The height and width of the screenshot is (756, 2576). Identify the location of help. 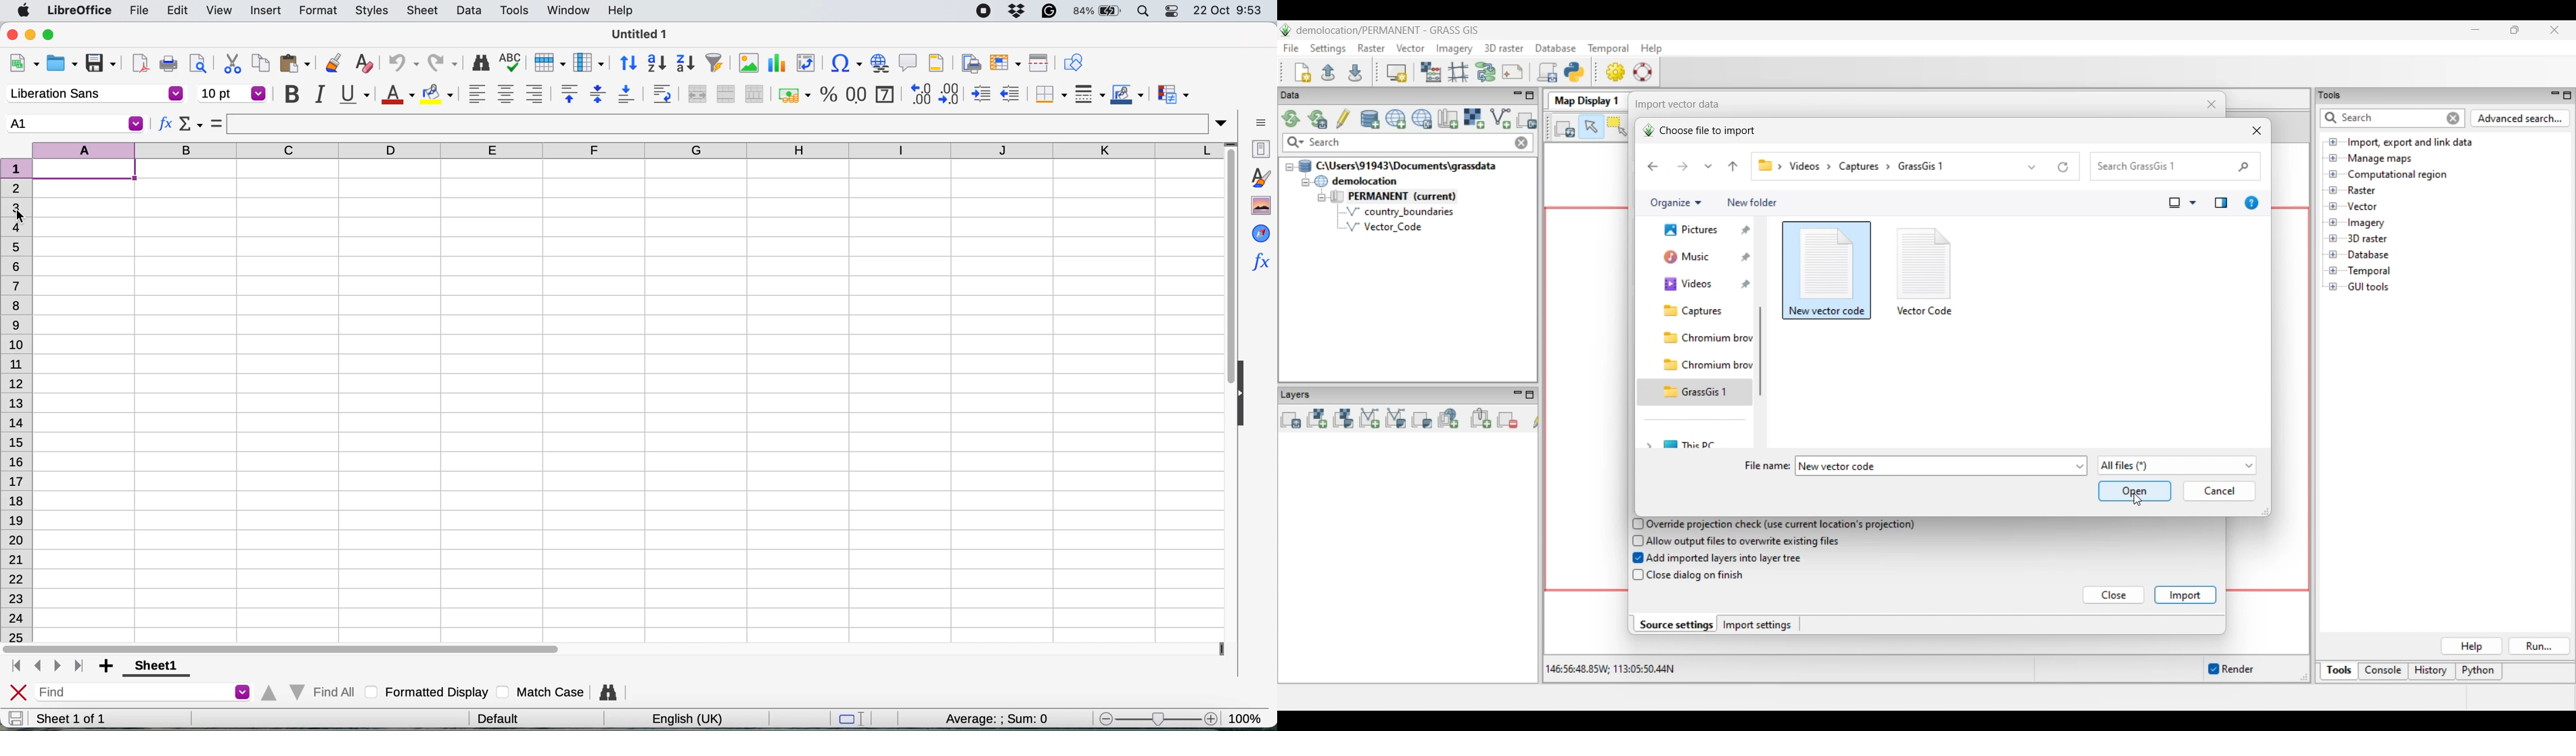
(623, 10).